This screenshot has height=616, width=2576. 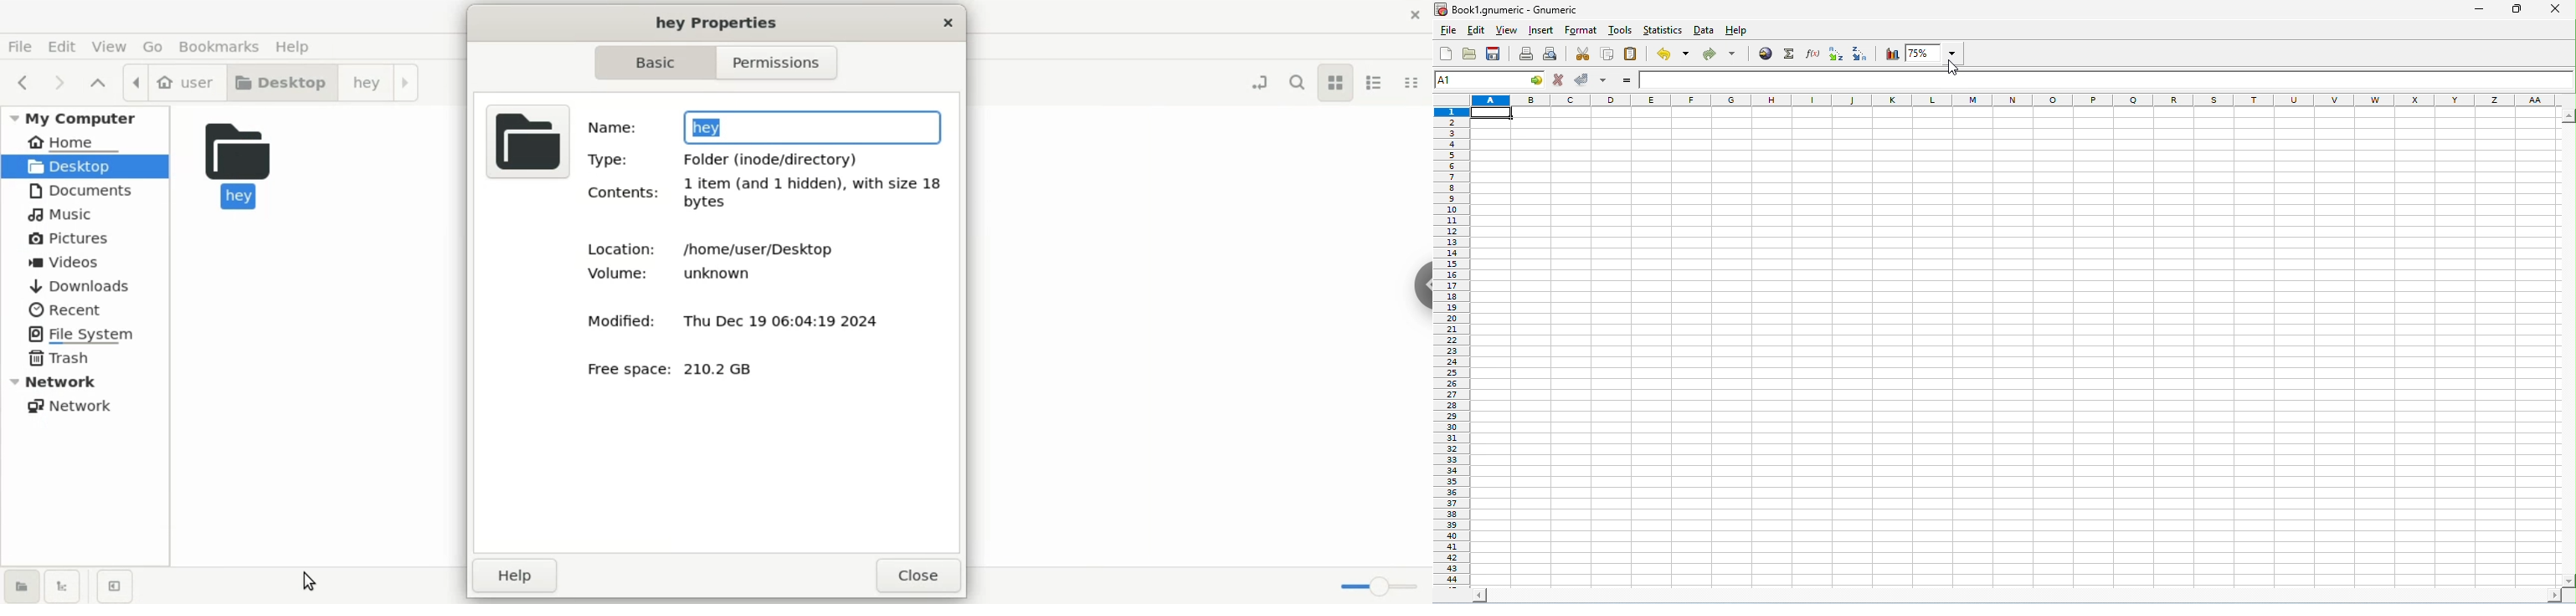 What do you see at coordinates (1509, 9) in the screenshot?
I see `Book1 gnumeric - Gnumeric` at bounding box center [1509, 9].